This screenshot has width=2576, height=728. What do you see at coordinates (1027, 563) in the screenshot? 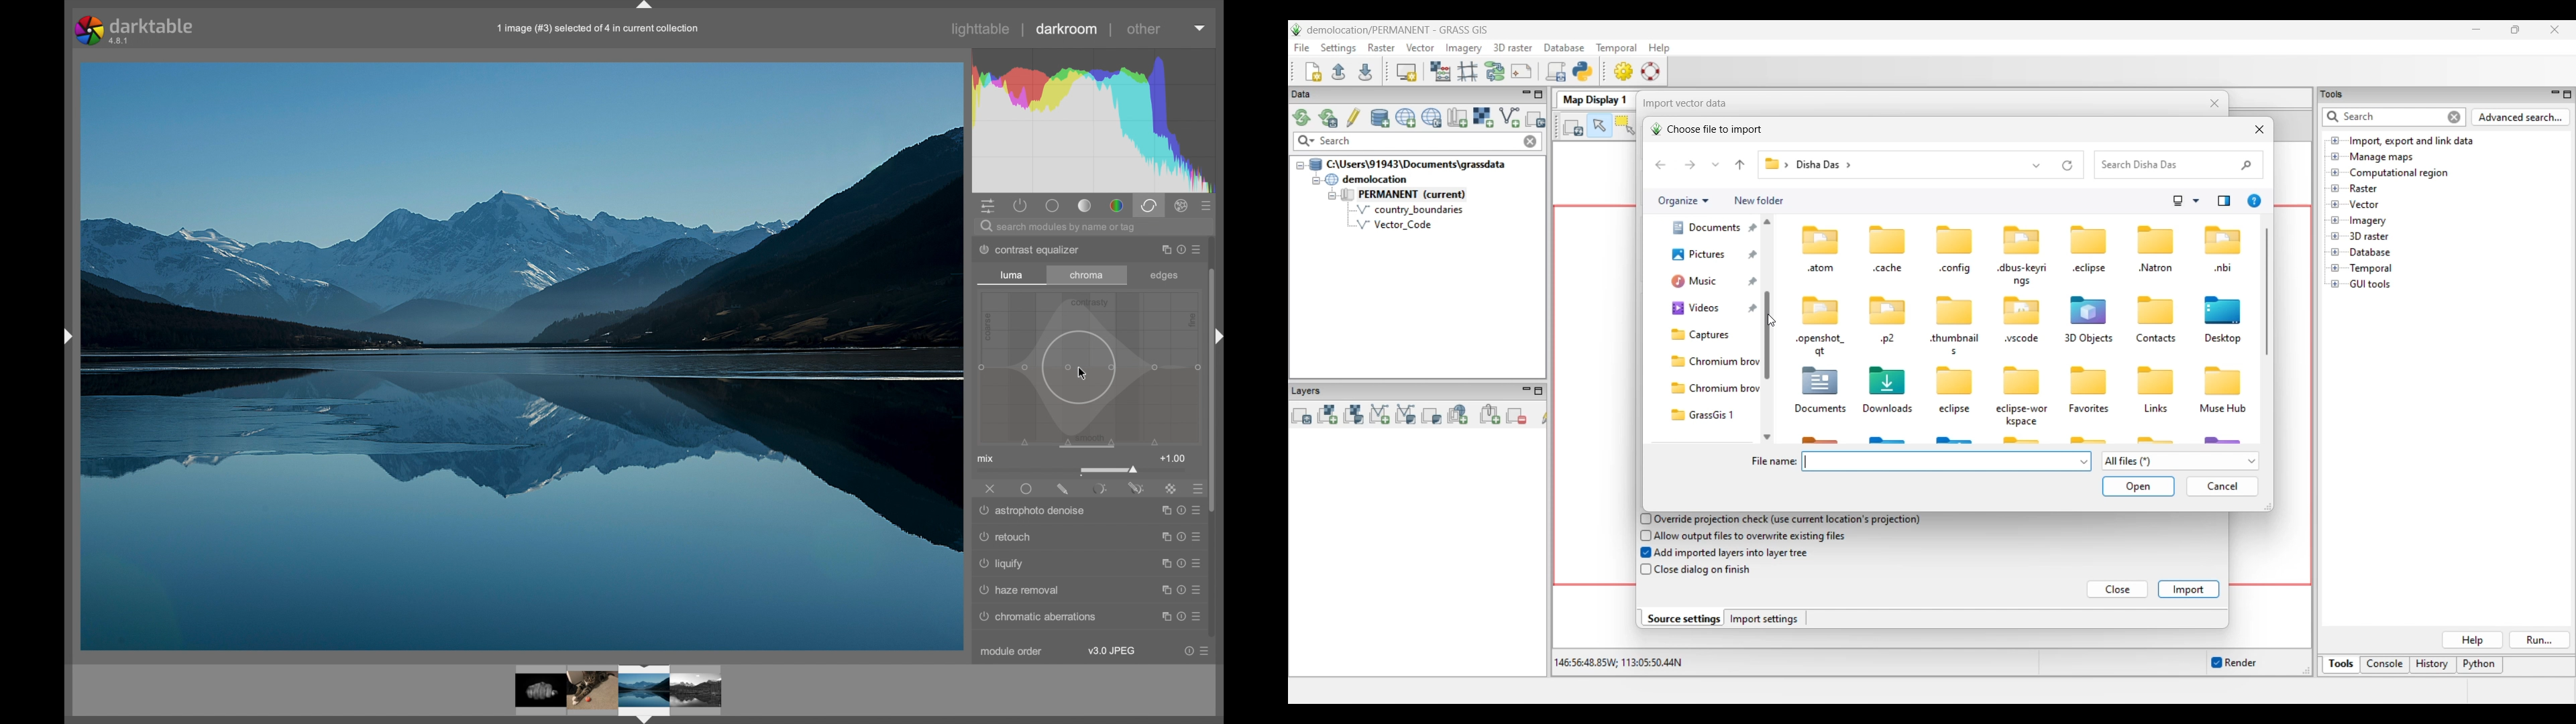
I see `denoise` at bounding box center [1027, 563].